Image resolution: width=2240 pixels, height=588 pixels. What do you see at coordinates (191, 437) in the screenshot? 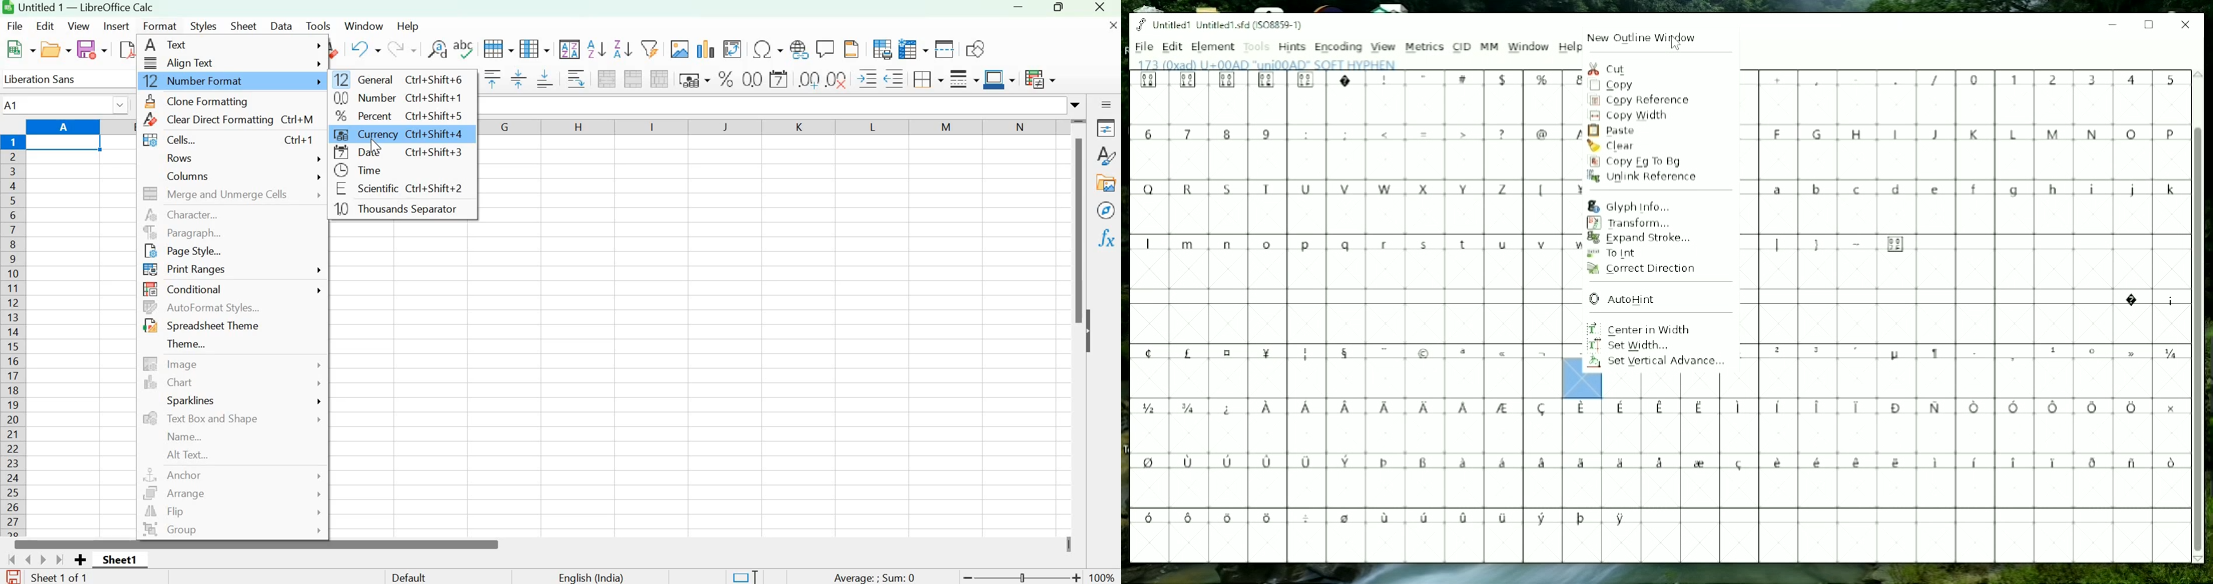
I see `Name` at bounding box center [191, 437].